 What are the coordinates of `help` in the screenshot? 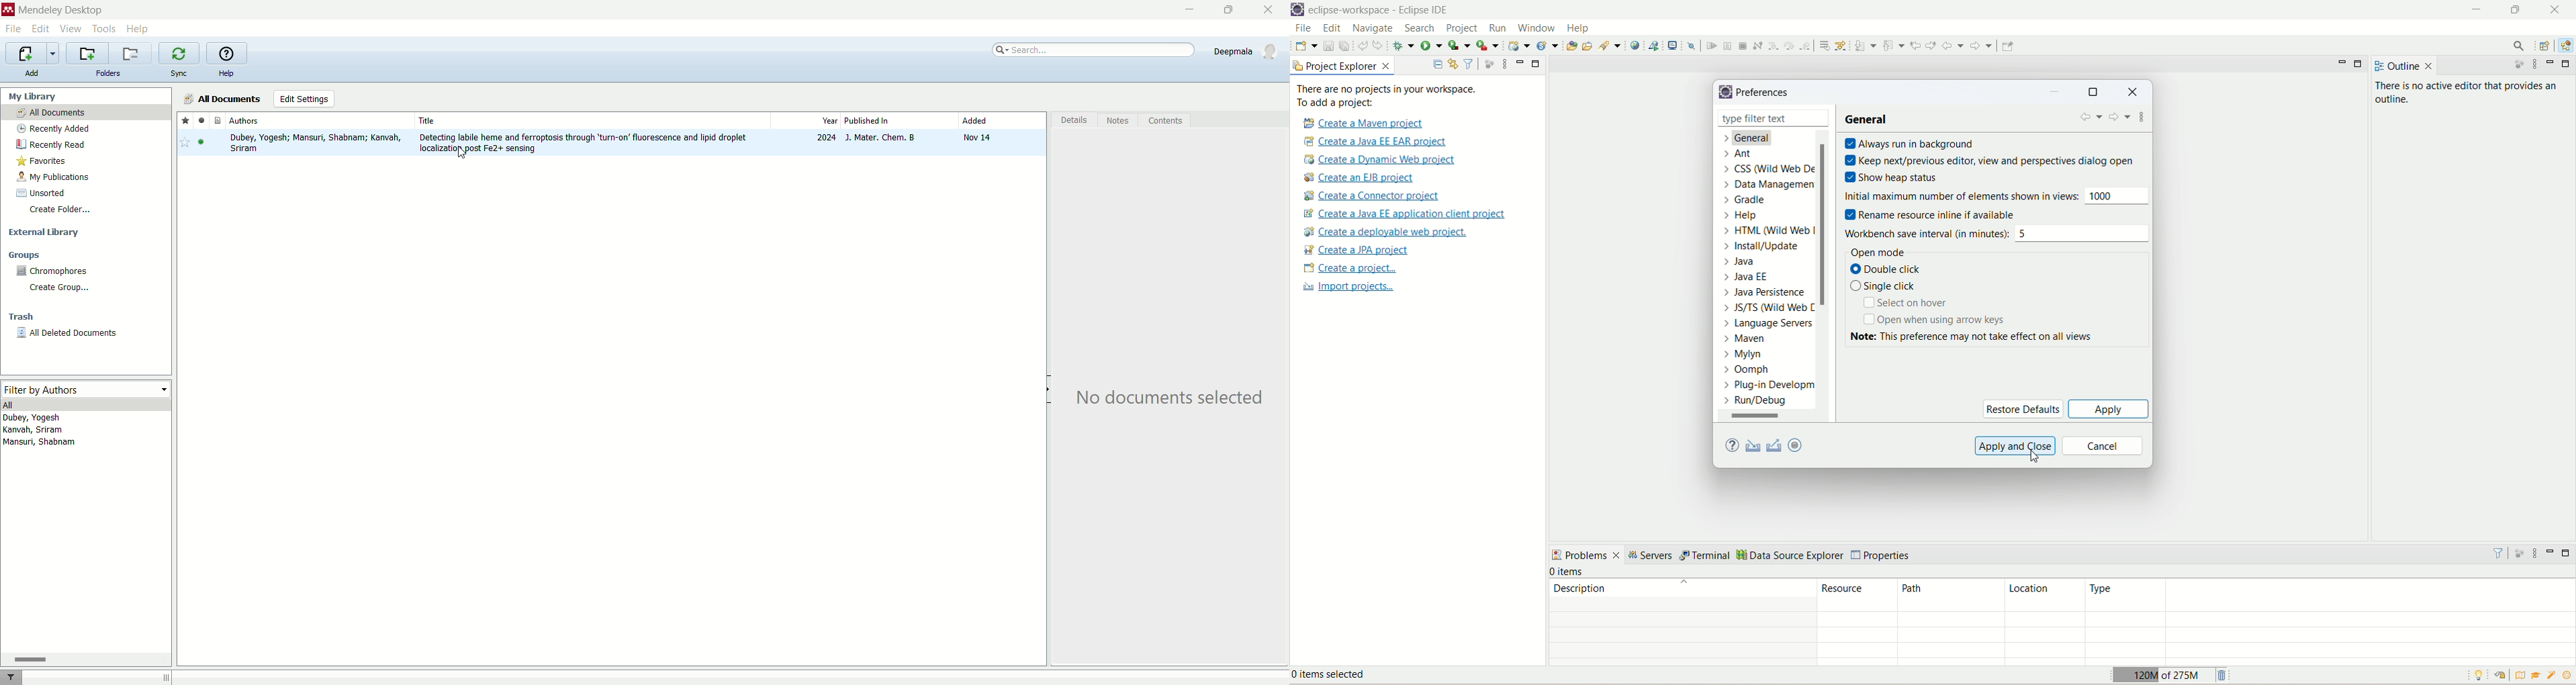 It's located at (1580, 28).